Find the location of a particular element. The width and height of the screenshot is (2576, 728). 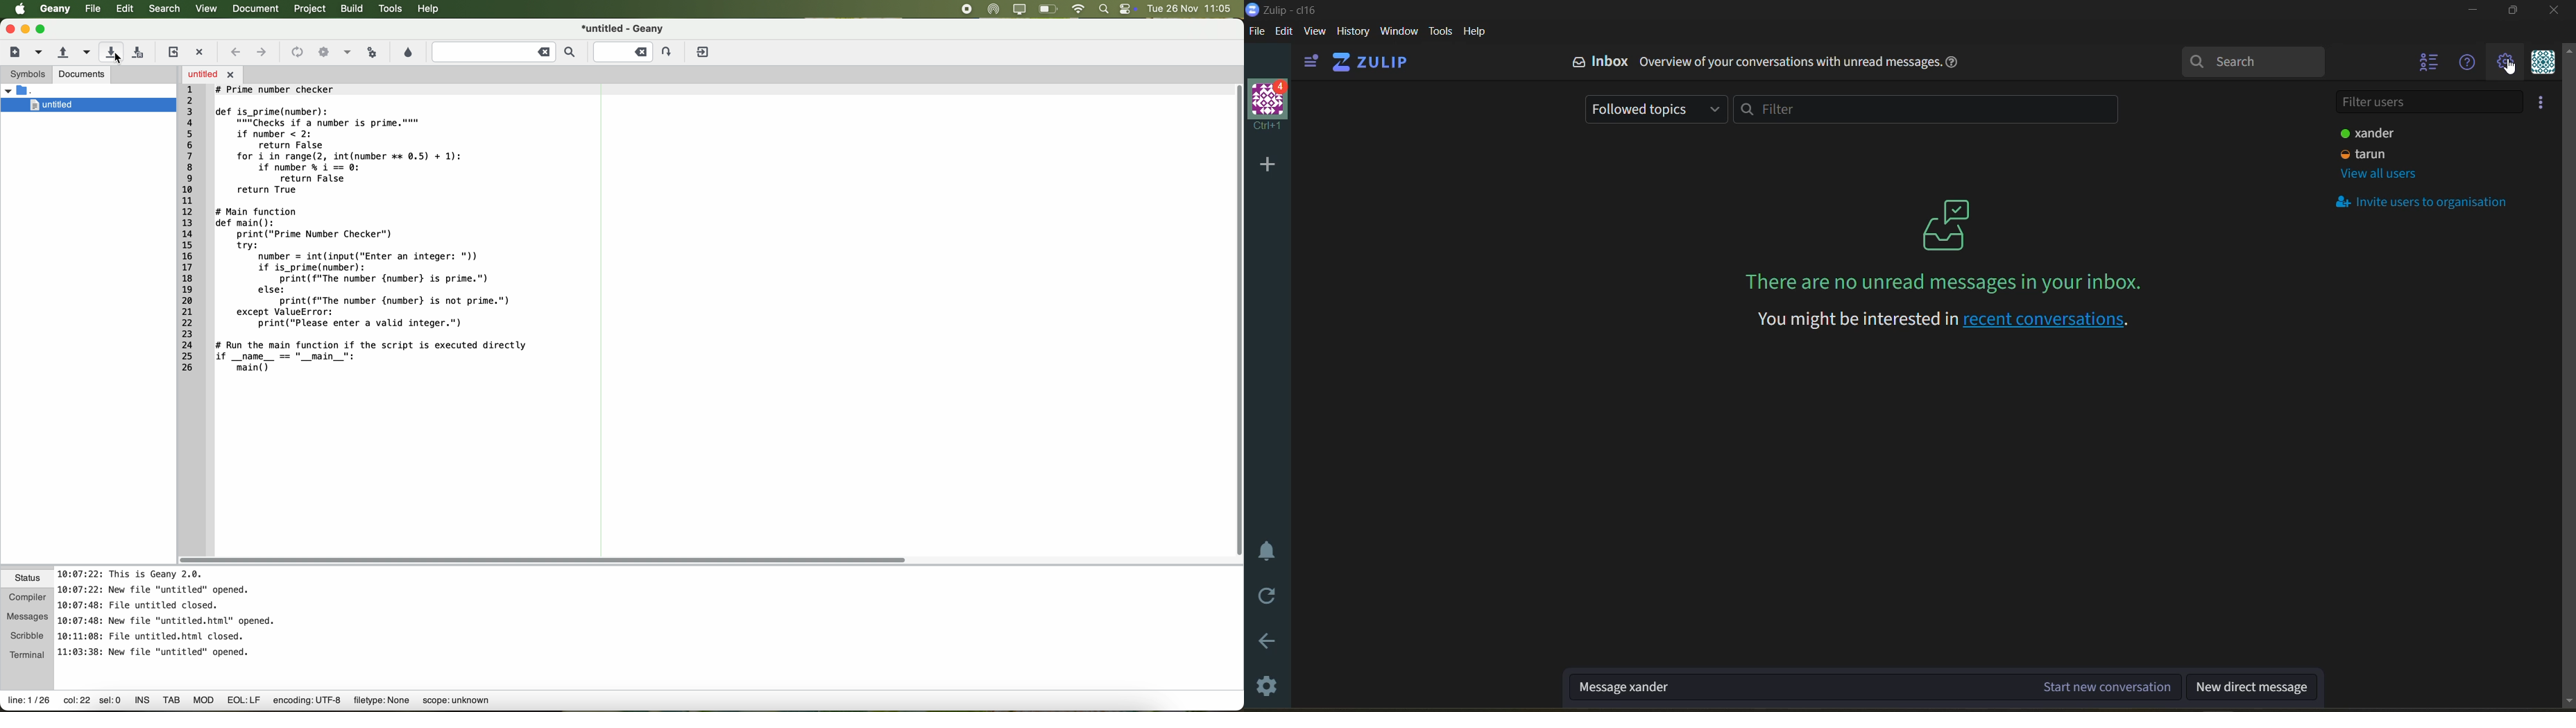

filter is located at coordinates (1921, 110).